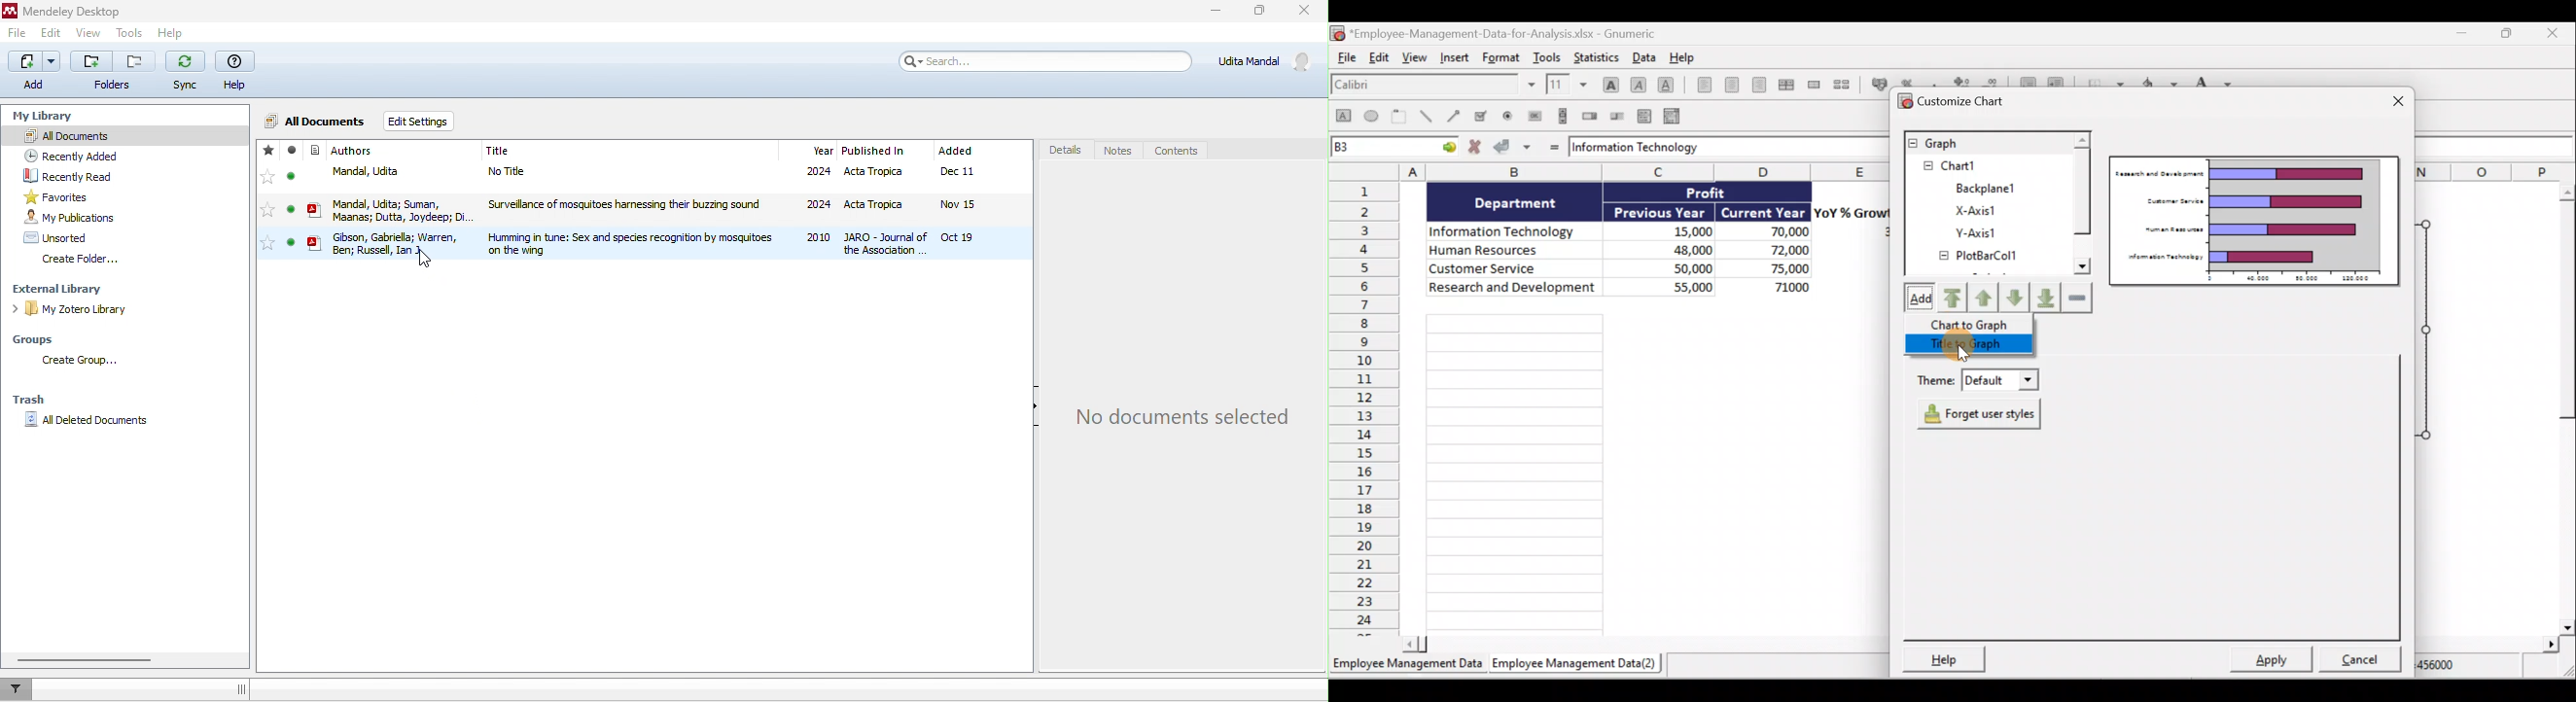 This screenshot has width=2576, height=728. Describe the element at coordinates (1062, 150) in the screenshot. I see `details` at that location.